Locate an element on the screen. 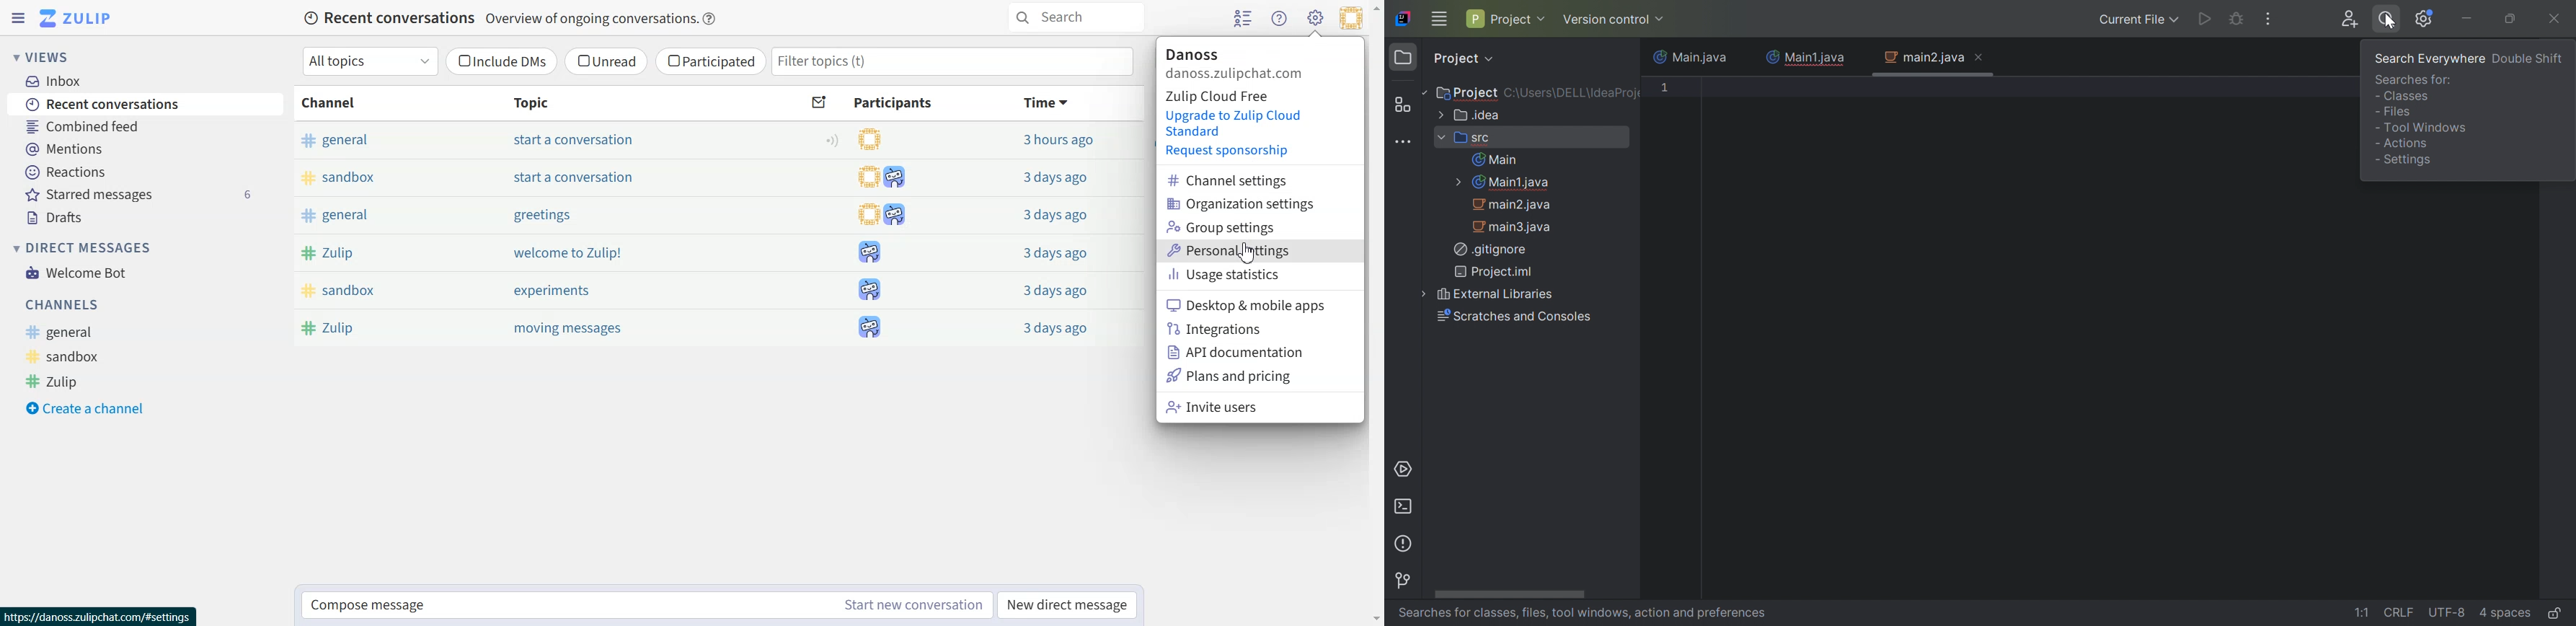  Project icon is located at coordinates (1403, 60).